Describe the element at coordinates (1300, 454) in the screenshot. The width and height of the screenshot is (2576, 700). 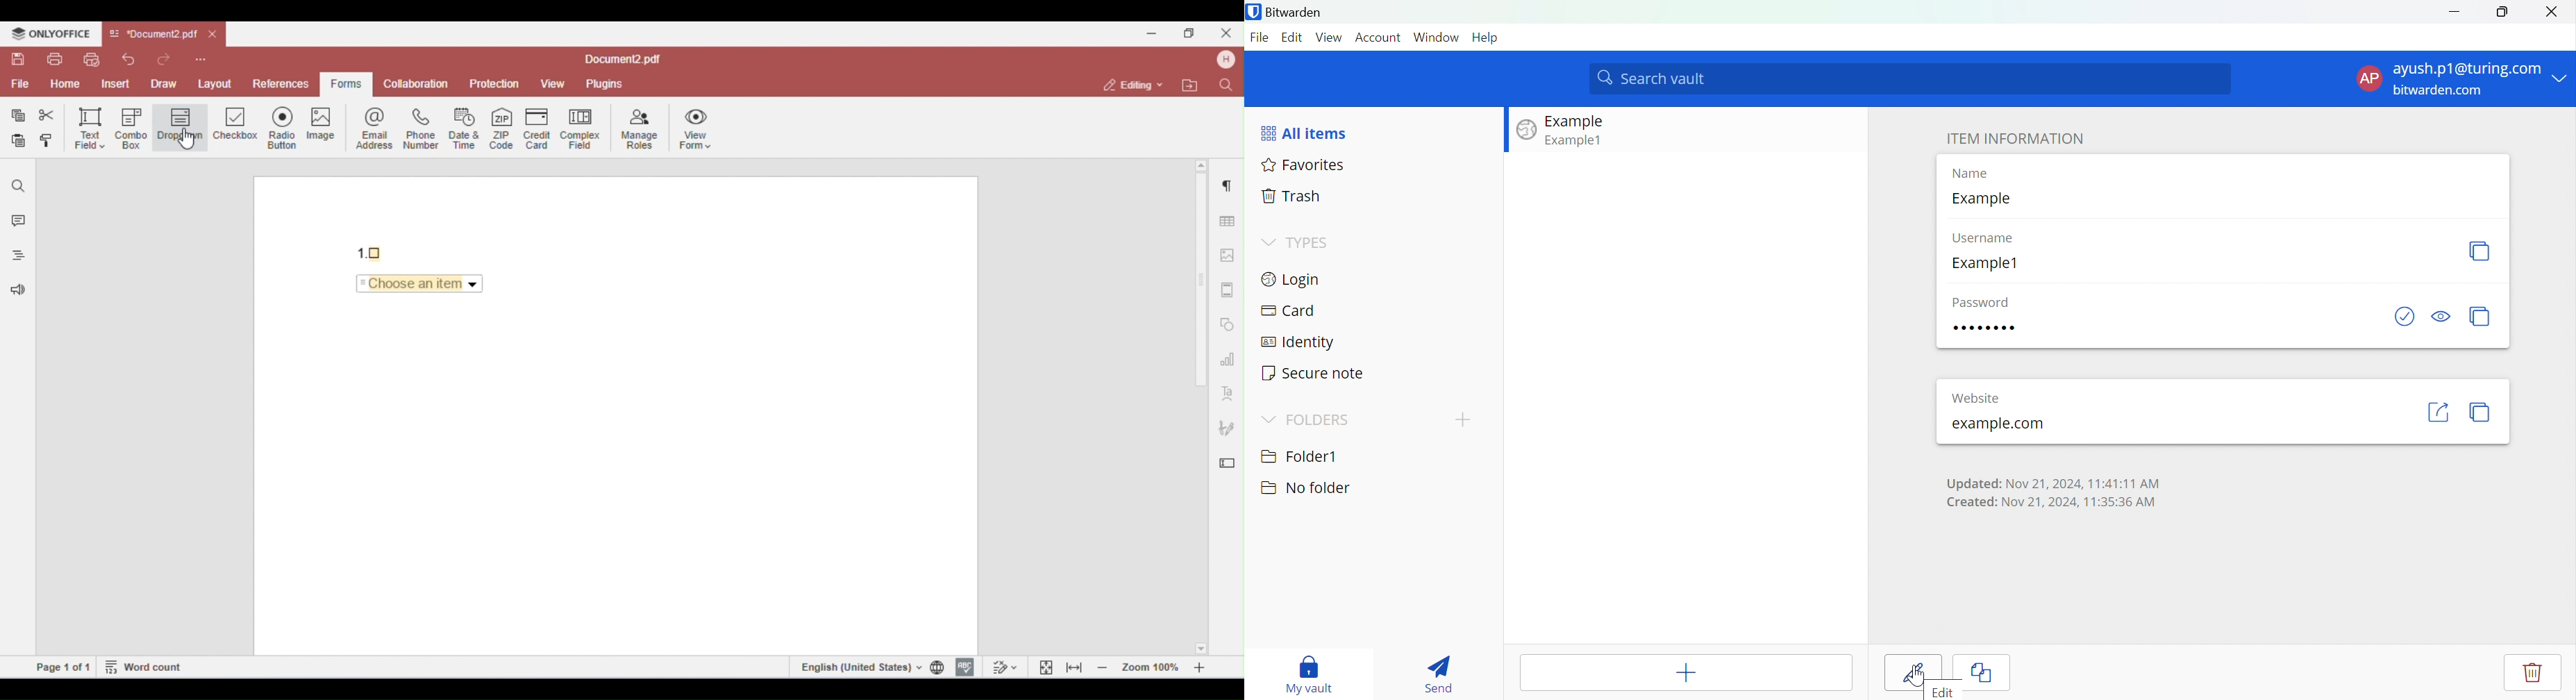
I see `Folder1` at that location.